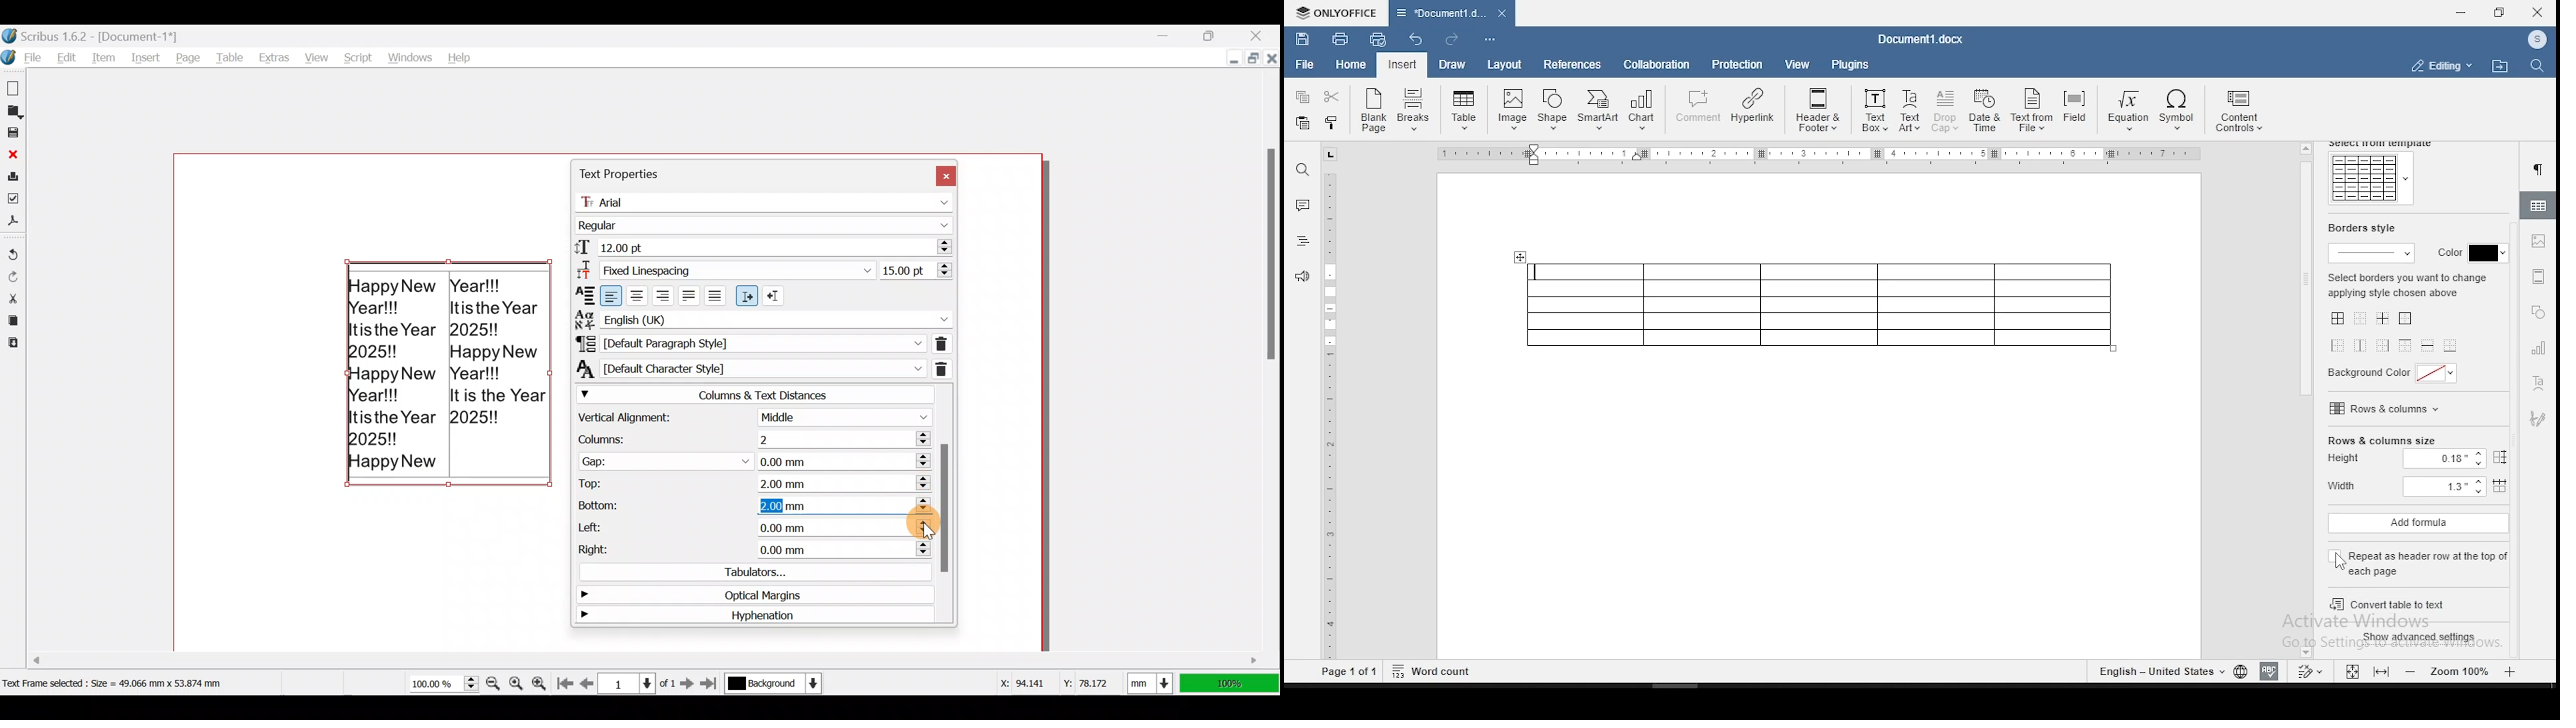  Describe the element at coordinates (68, 57) in the screenshot. I see `Edit` at that location.